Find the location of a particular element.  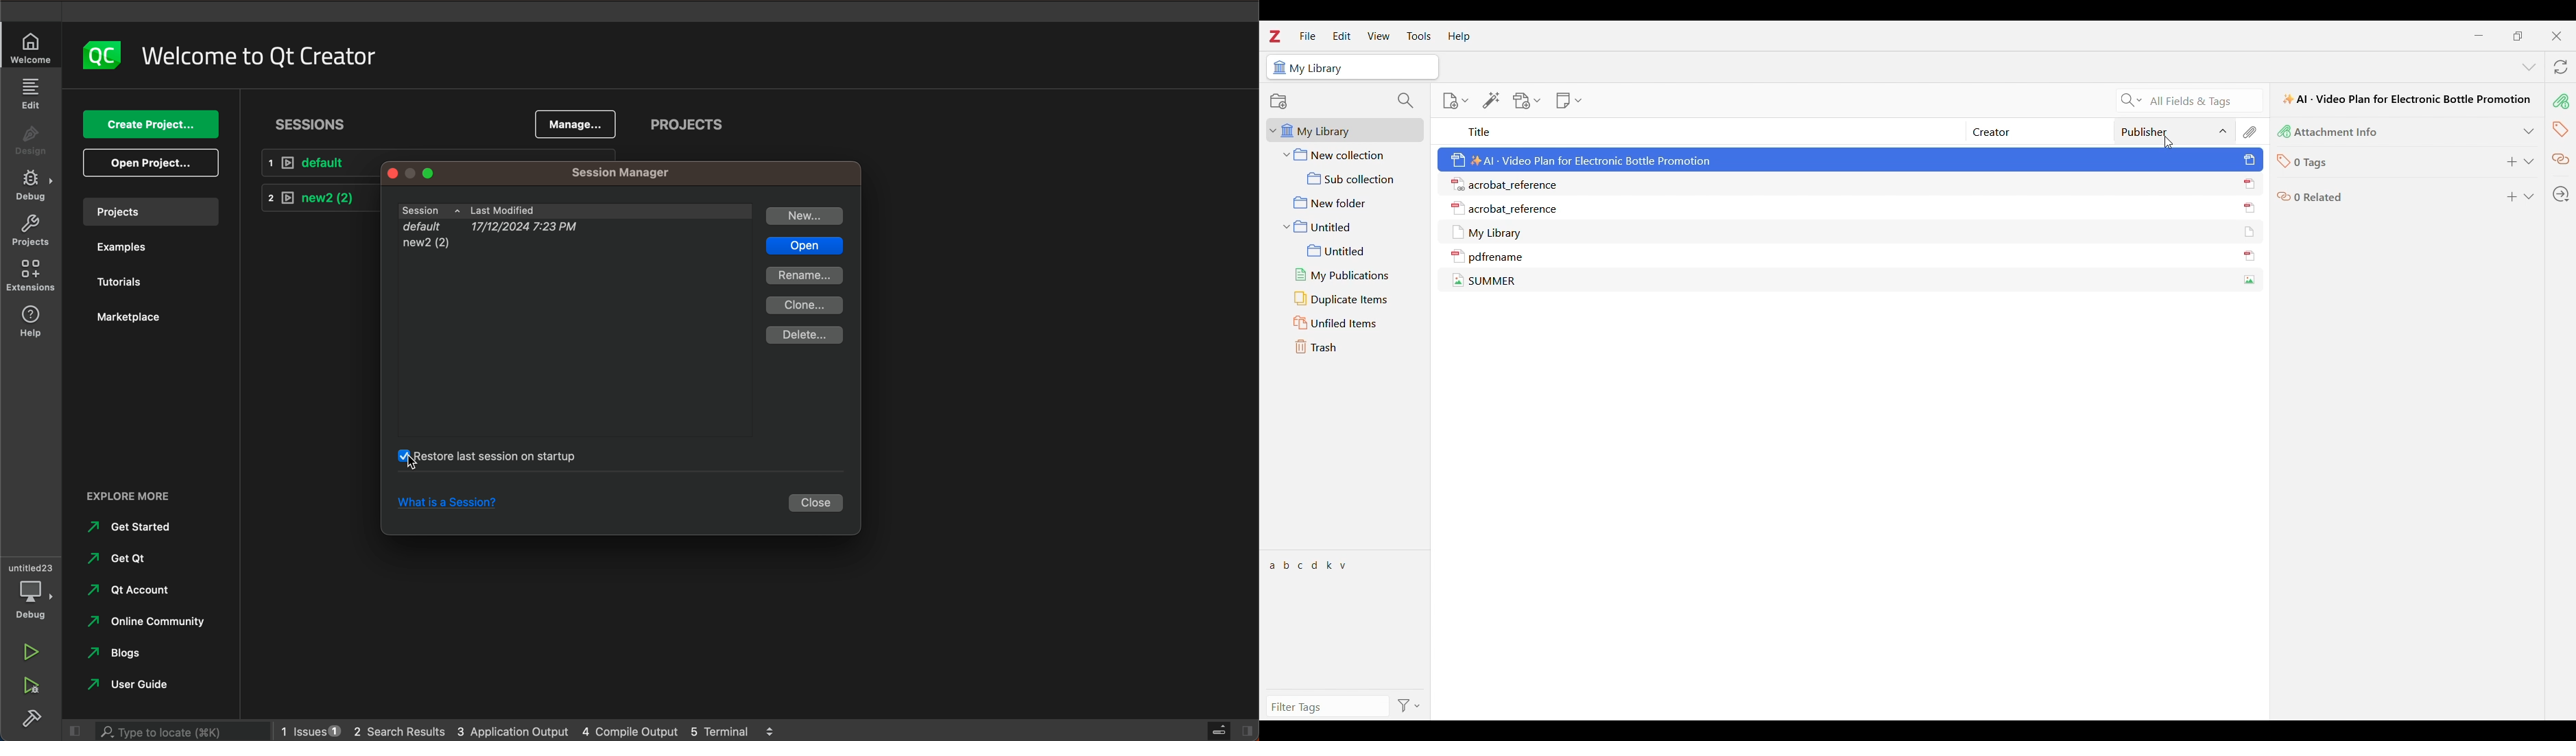

create is located at coordinates (151, 121).